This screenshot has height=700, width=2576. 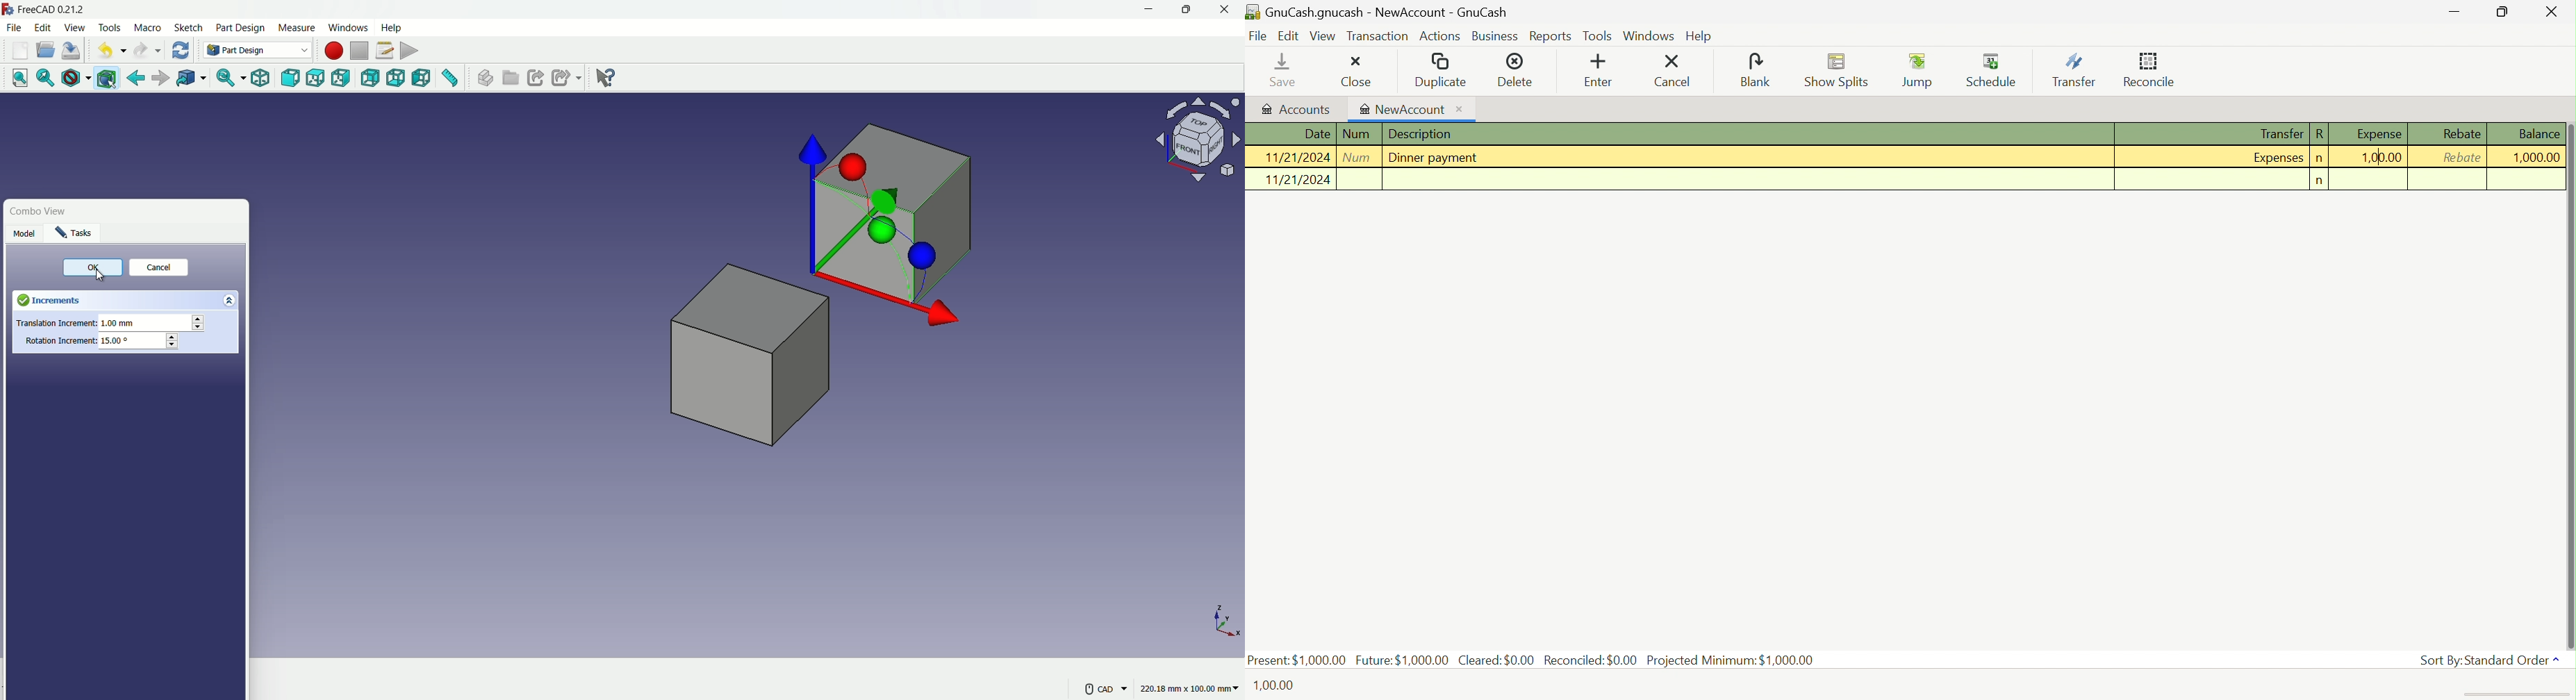 I want to click on maximize or restore, so click(x=1185, y=9).